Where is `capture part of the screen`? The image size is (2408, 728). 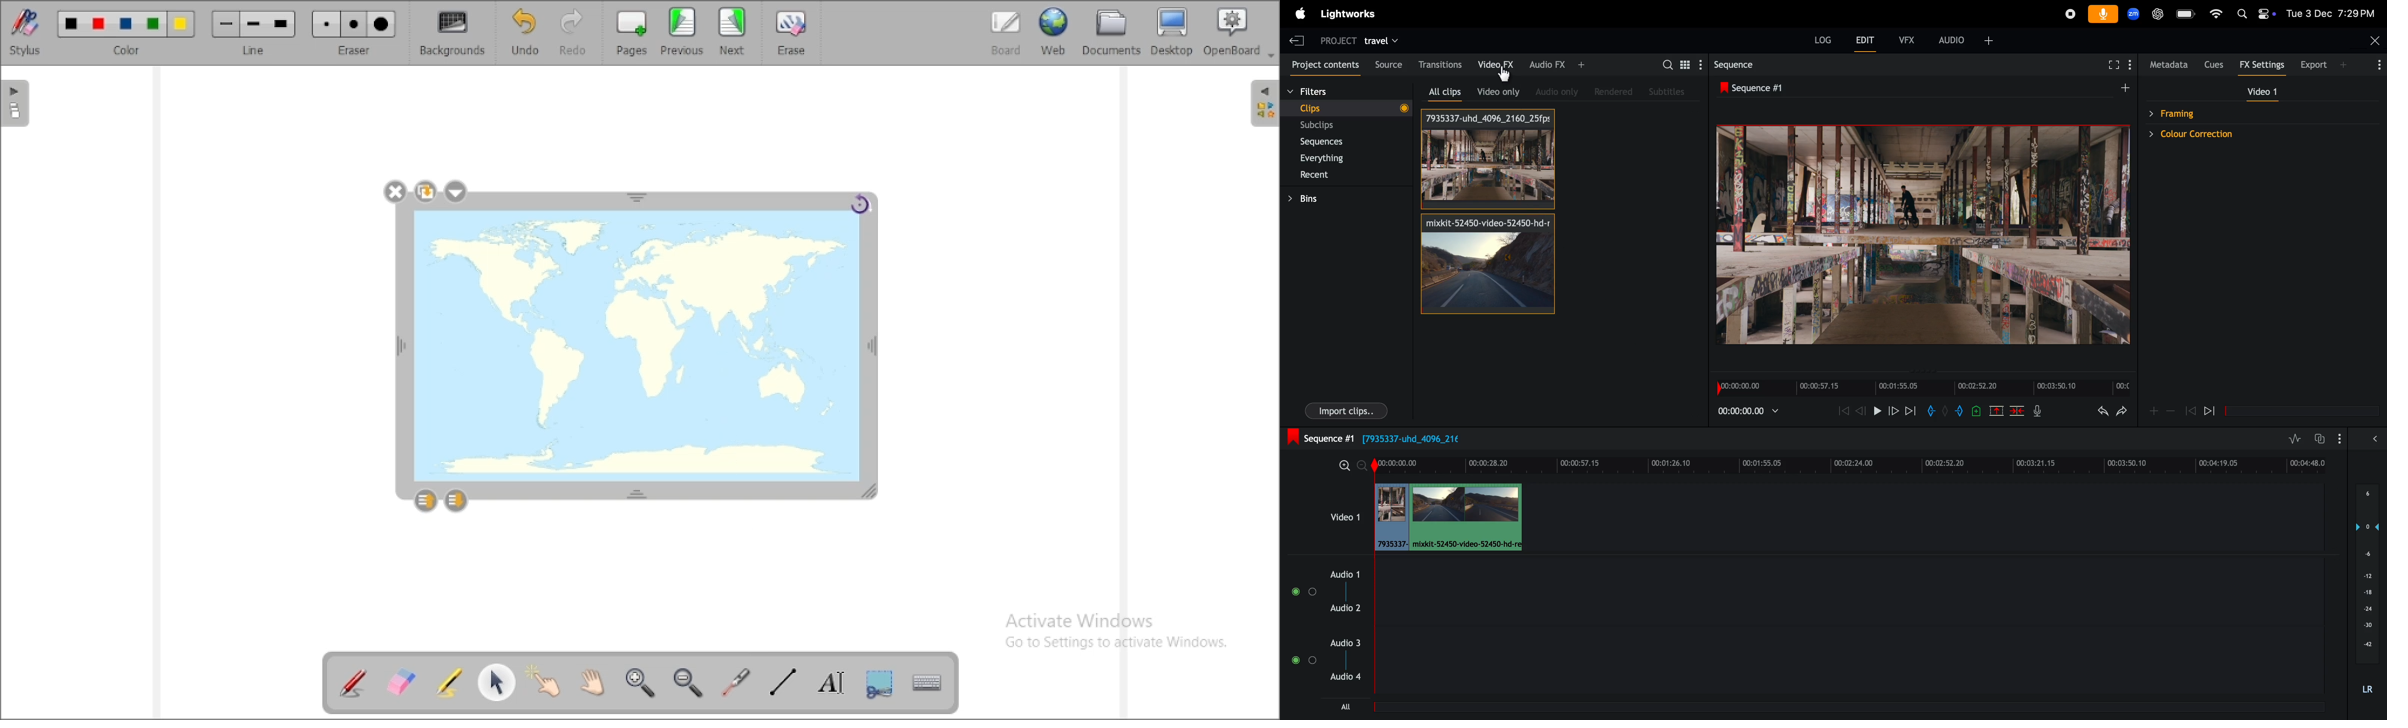 capture part of the screen is located at coordinates (880, 684).